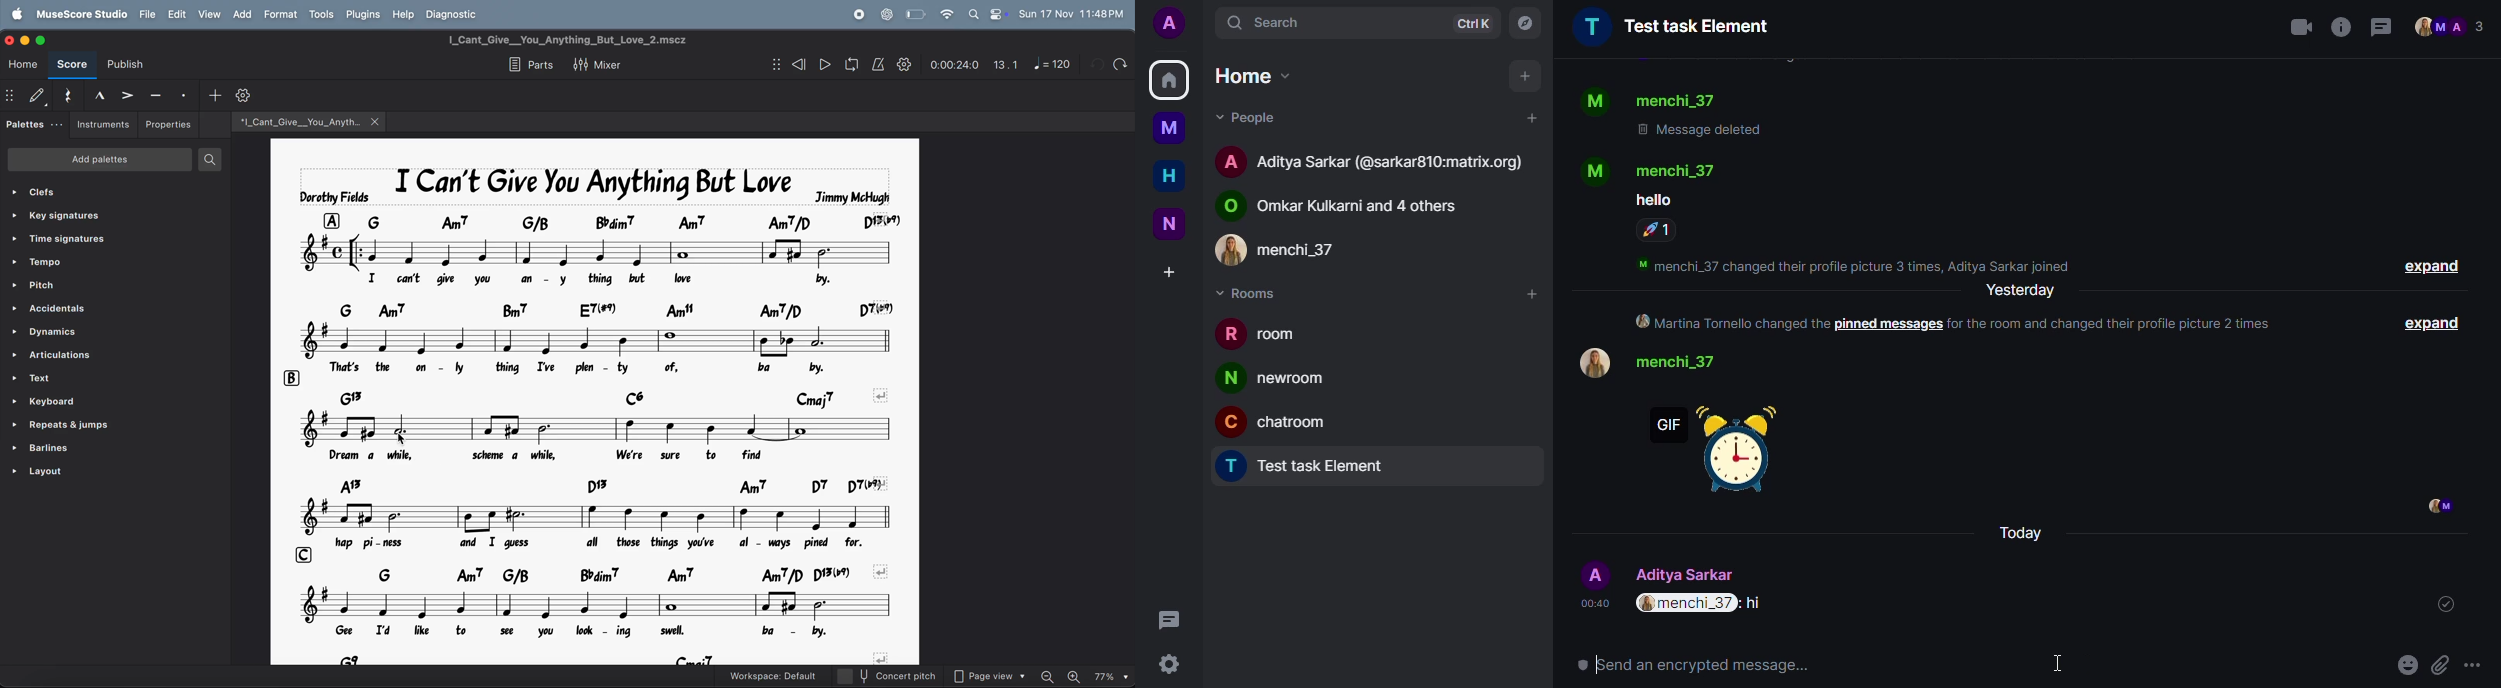 The height and width of the screenshot is (700, 2520). Describe the element at coordinates (301, 553) in the screenshot. I see `c row` at that location.